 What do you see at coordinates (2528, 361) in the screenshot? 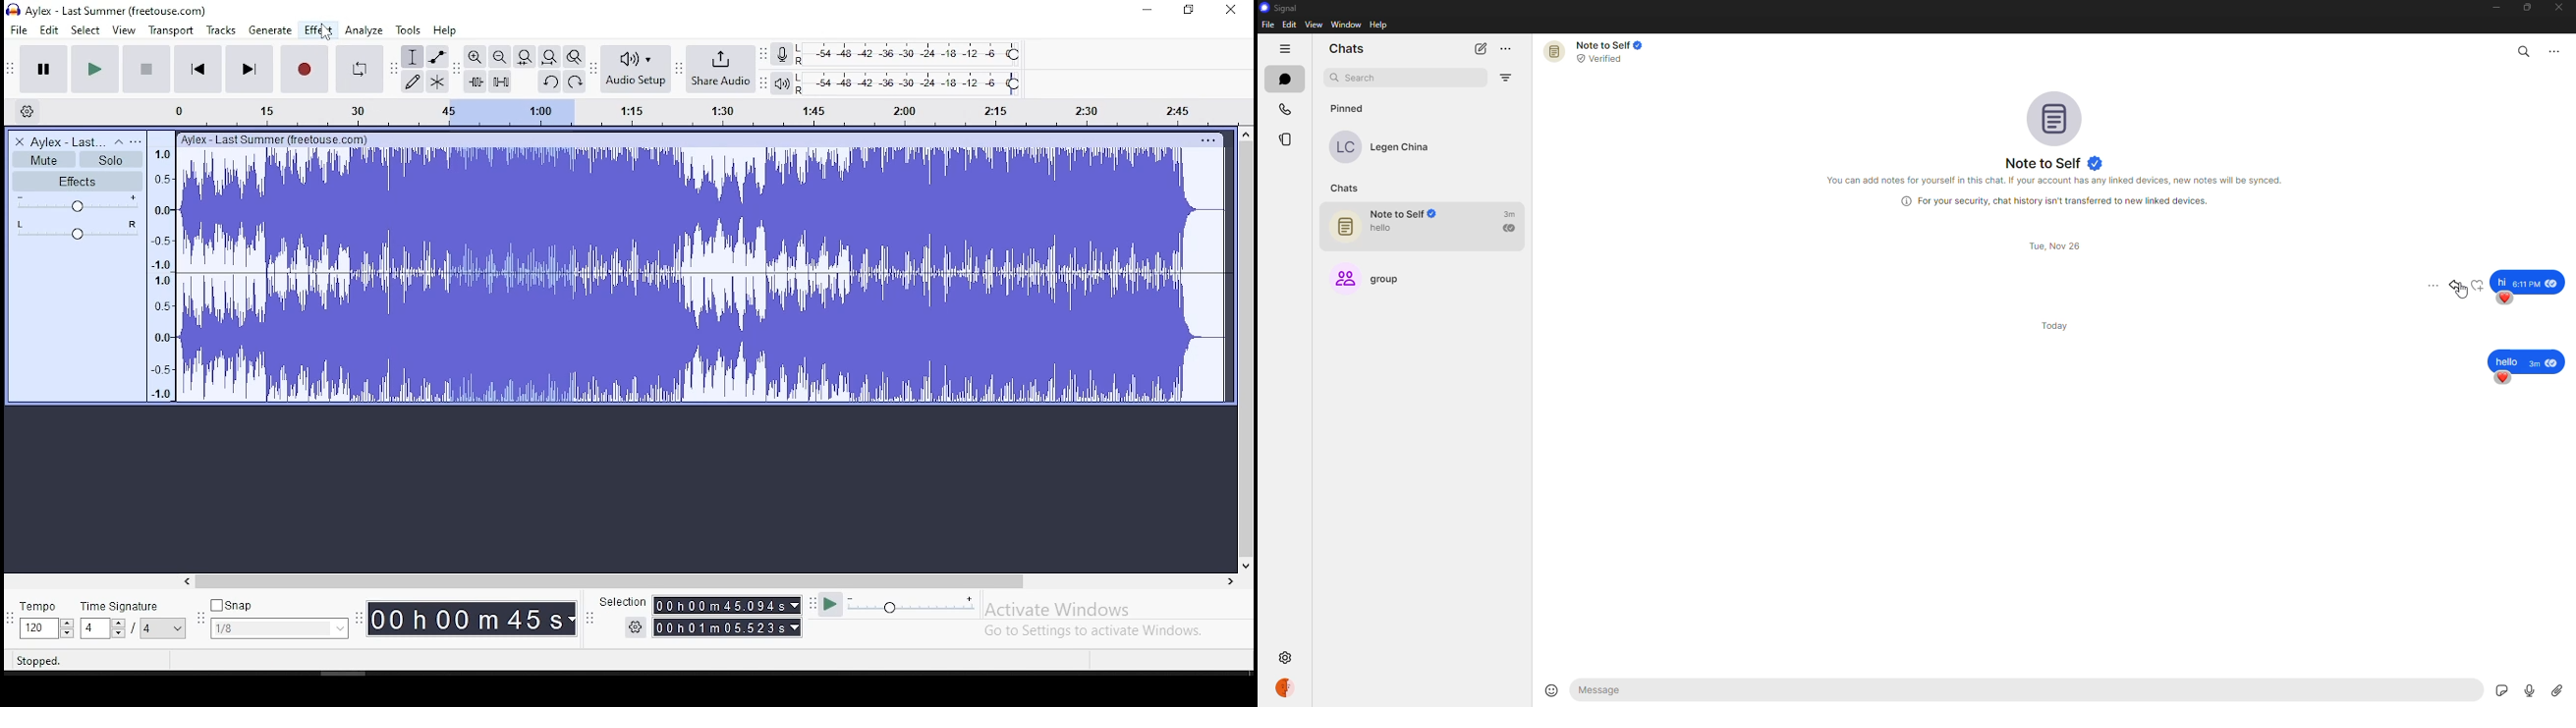
I see `message` at bounding box center [2528, 361].